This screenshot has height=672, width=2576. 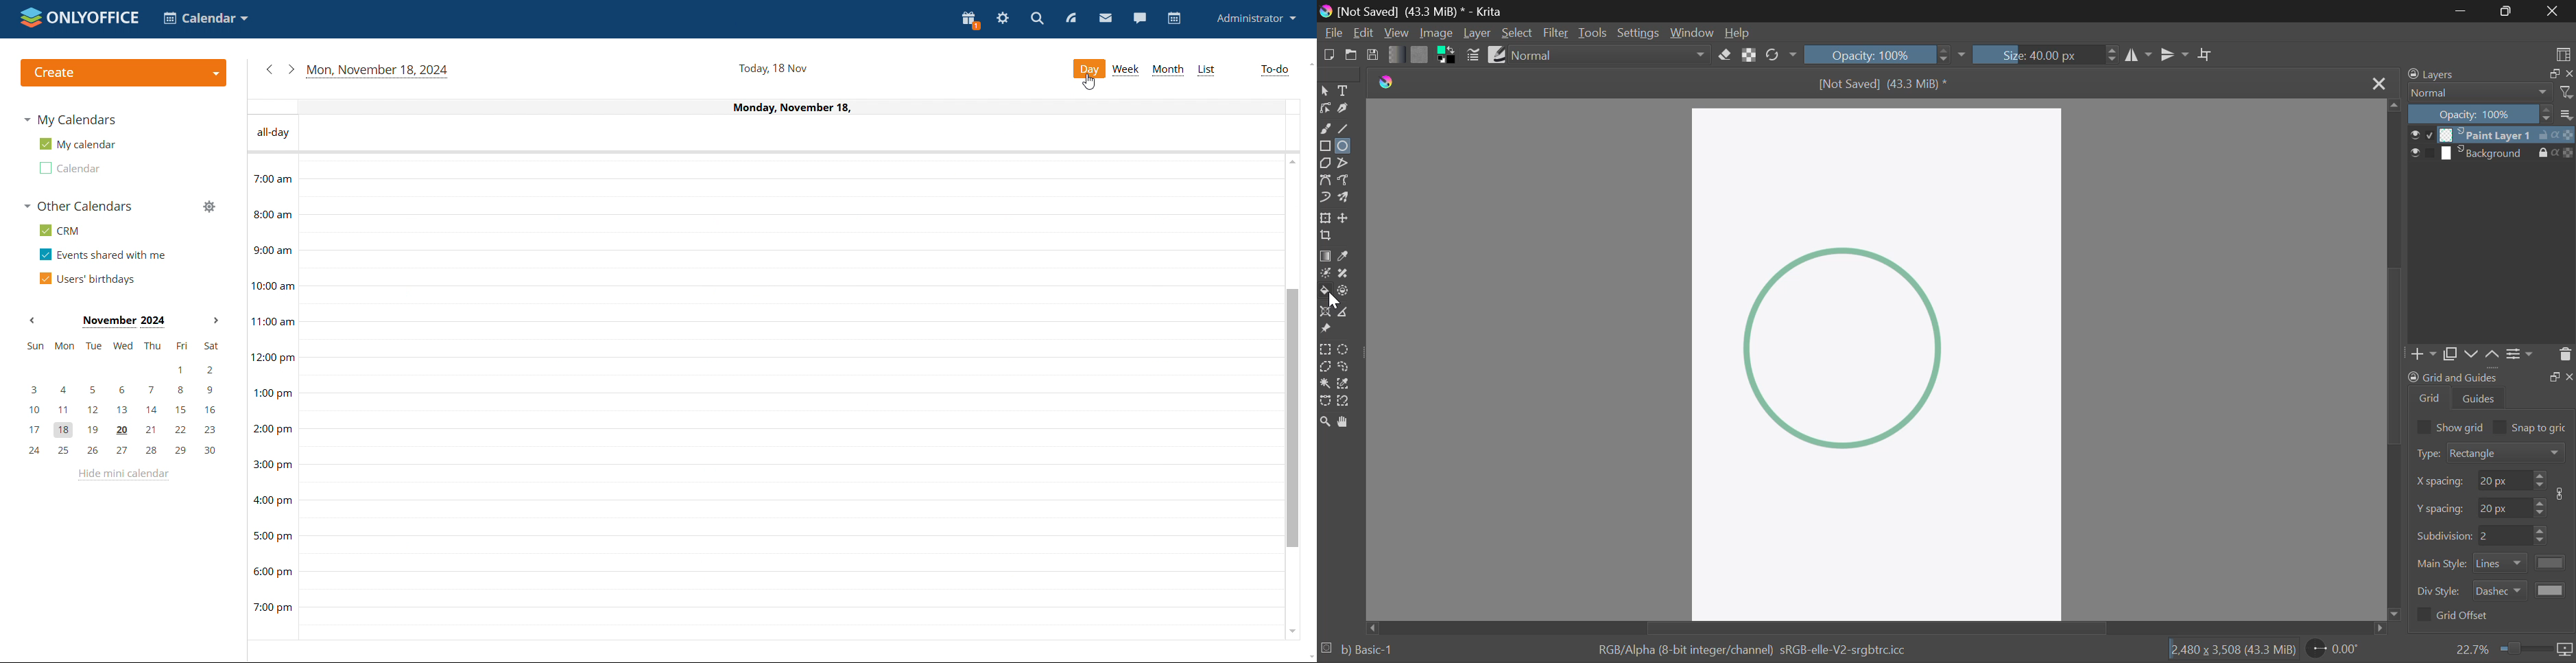 What do you see at coordinates (1344, 385) in the screenshot?
I see `Similar Color Selection` at bounding box center [1344, 385].